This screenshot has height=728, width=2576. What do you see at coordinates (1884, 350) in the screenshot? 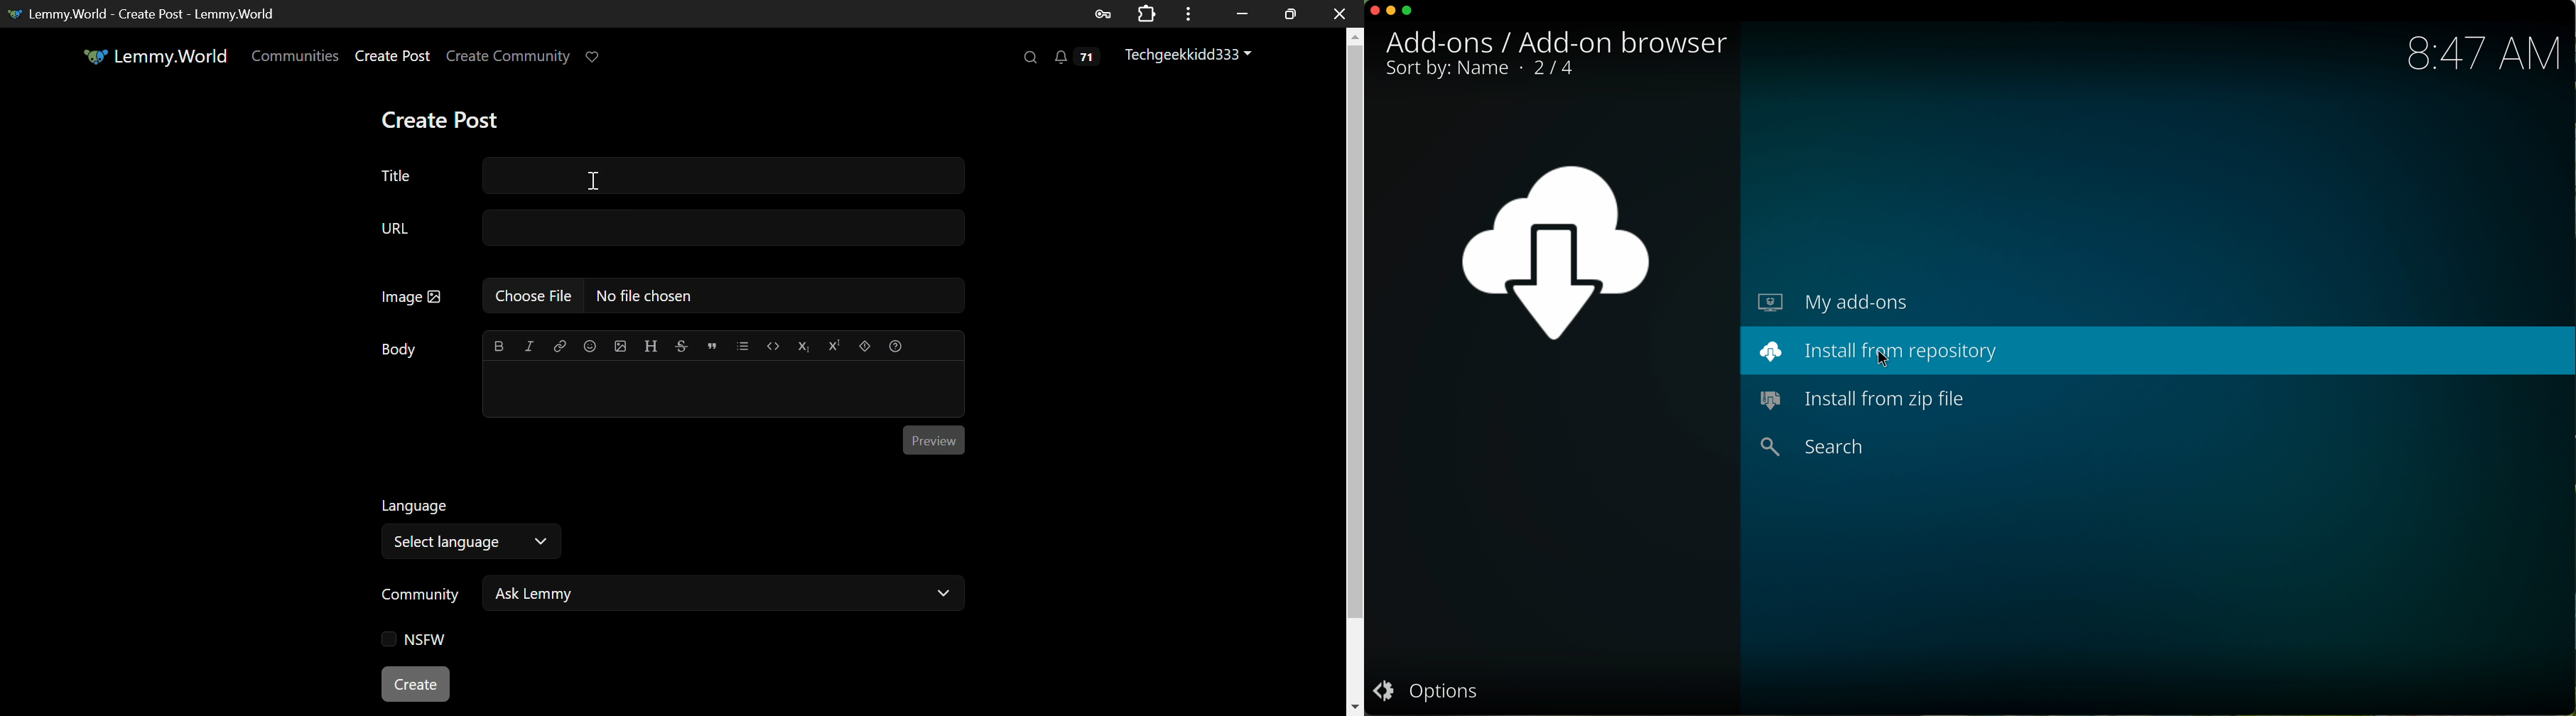
I see `install from repository` at bounding box center [1884, 350].